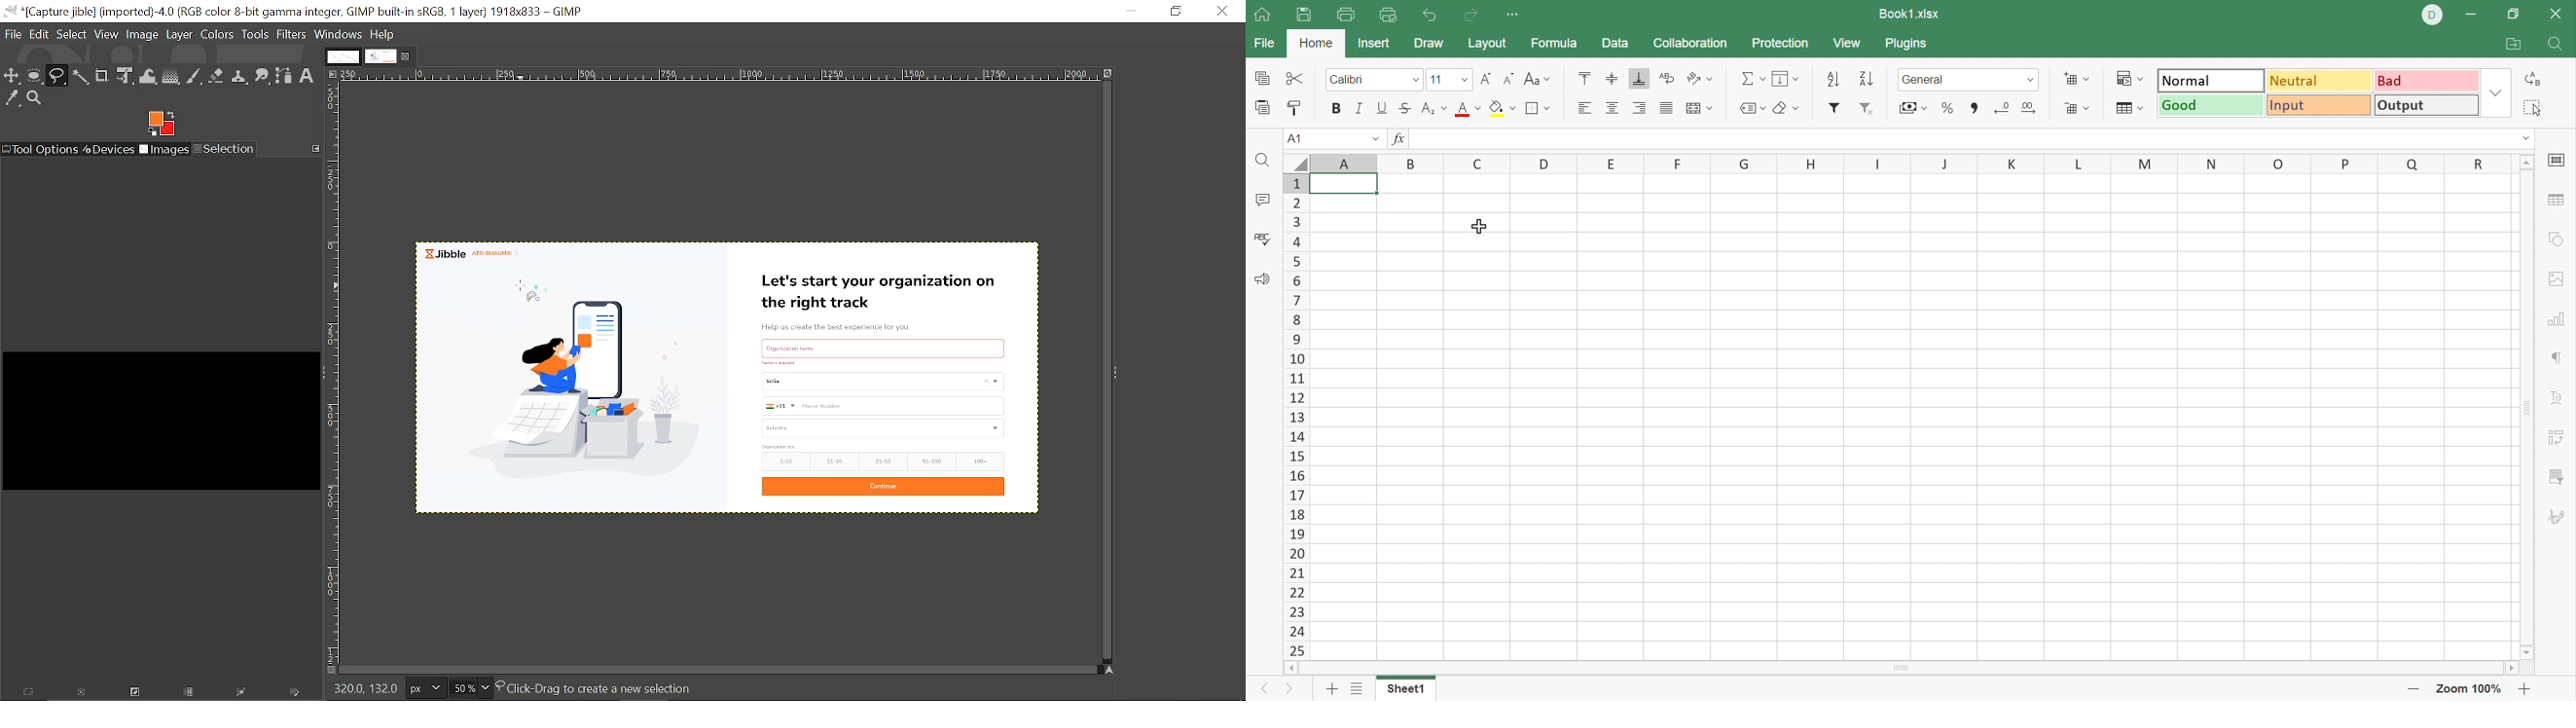 This screenshot has width=2576, height=728. What do you see at coordinates (294, 12) in the screenshot?
I see `Current window` at bounding box center [294, 12].